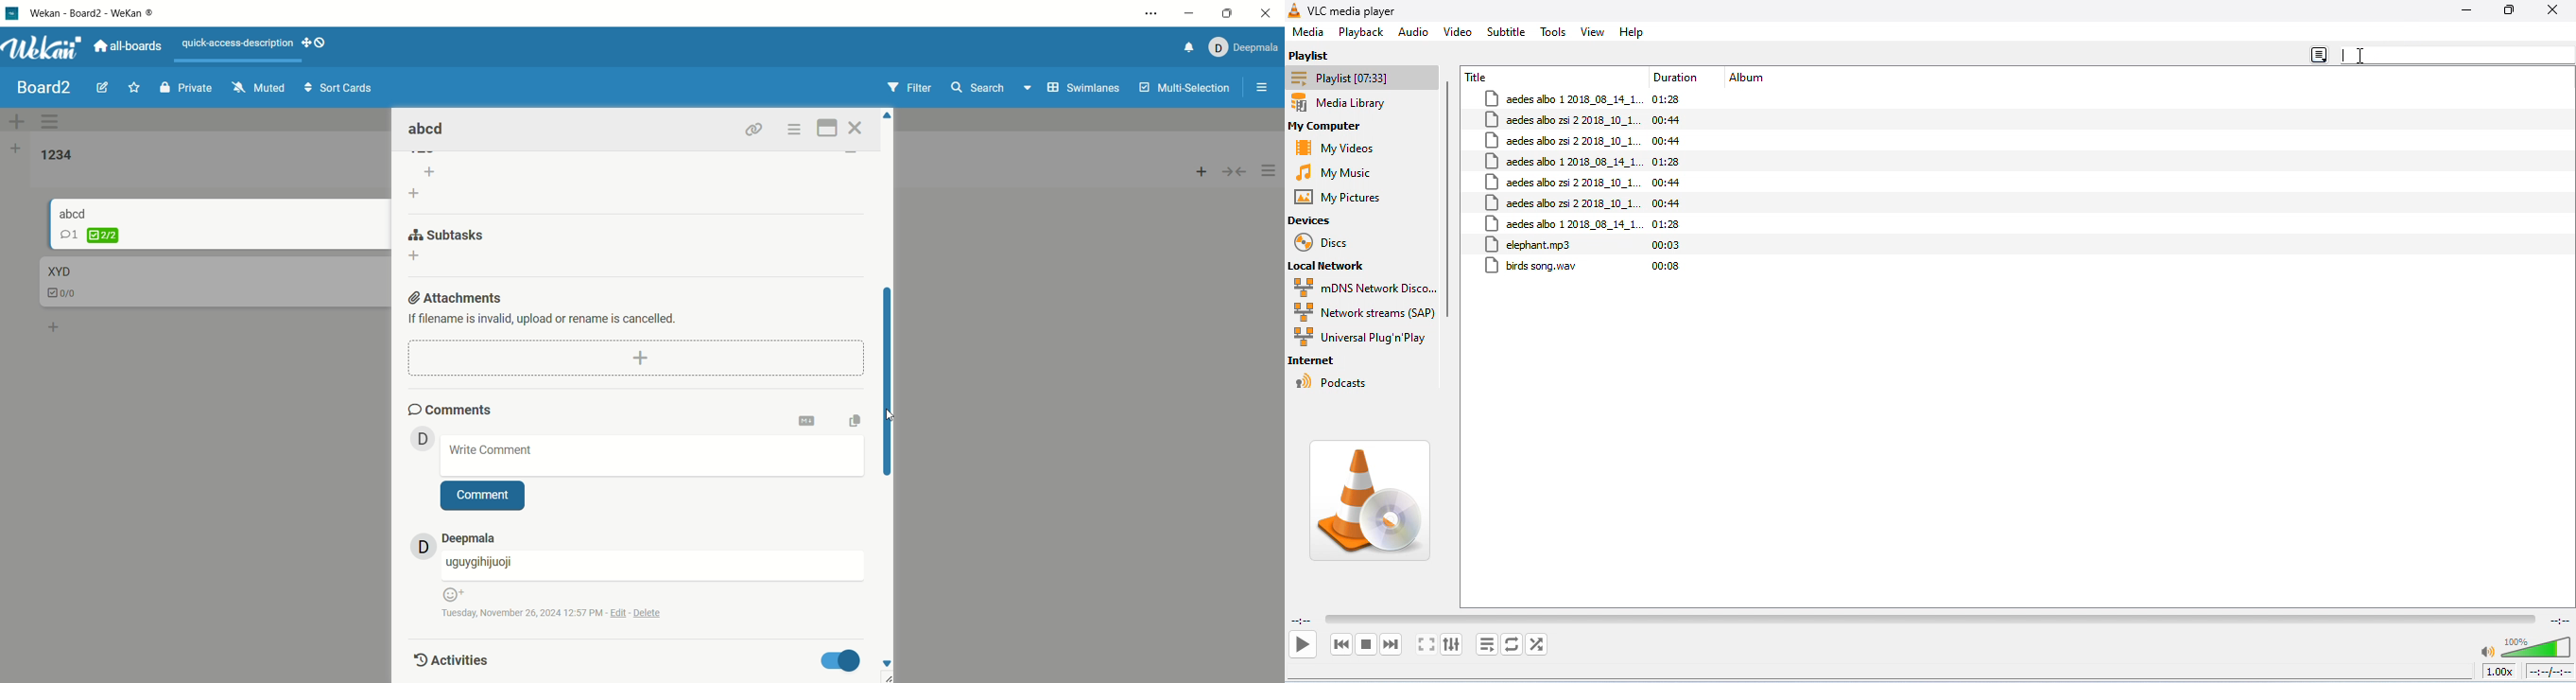 The height and width of the screenshot is (700, 2576). I want to click on show-desktop-drag-handles, so click(316, 42).